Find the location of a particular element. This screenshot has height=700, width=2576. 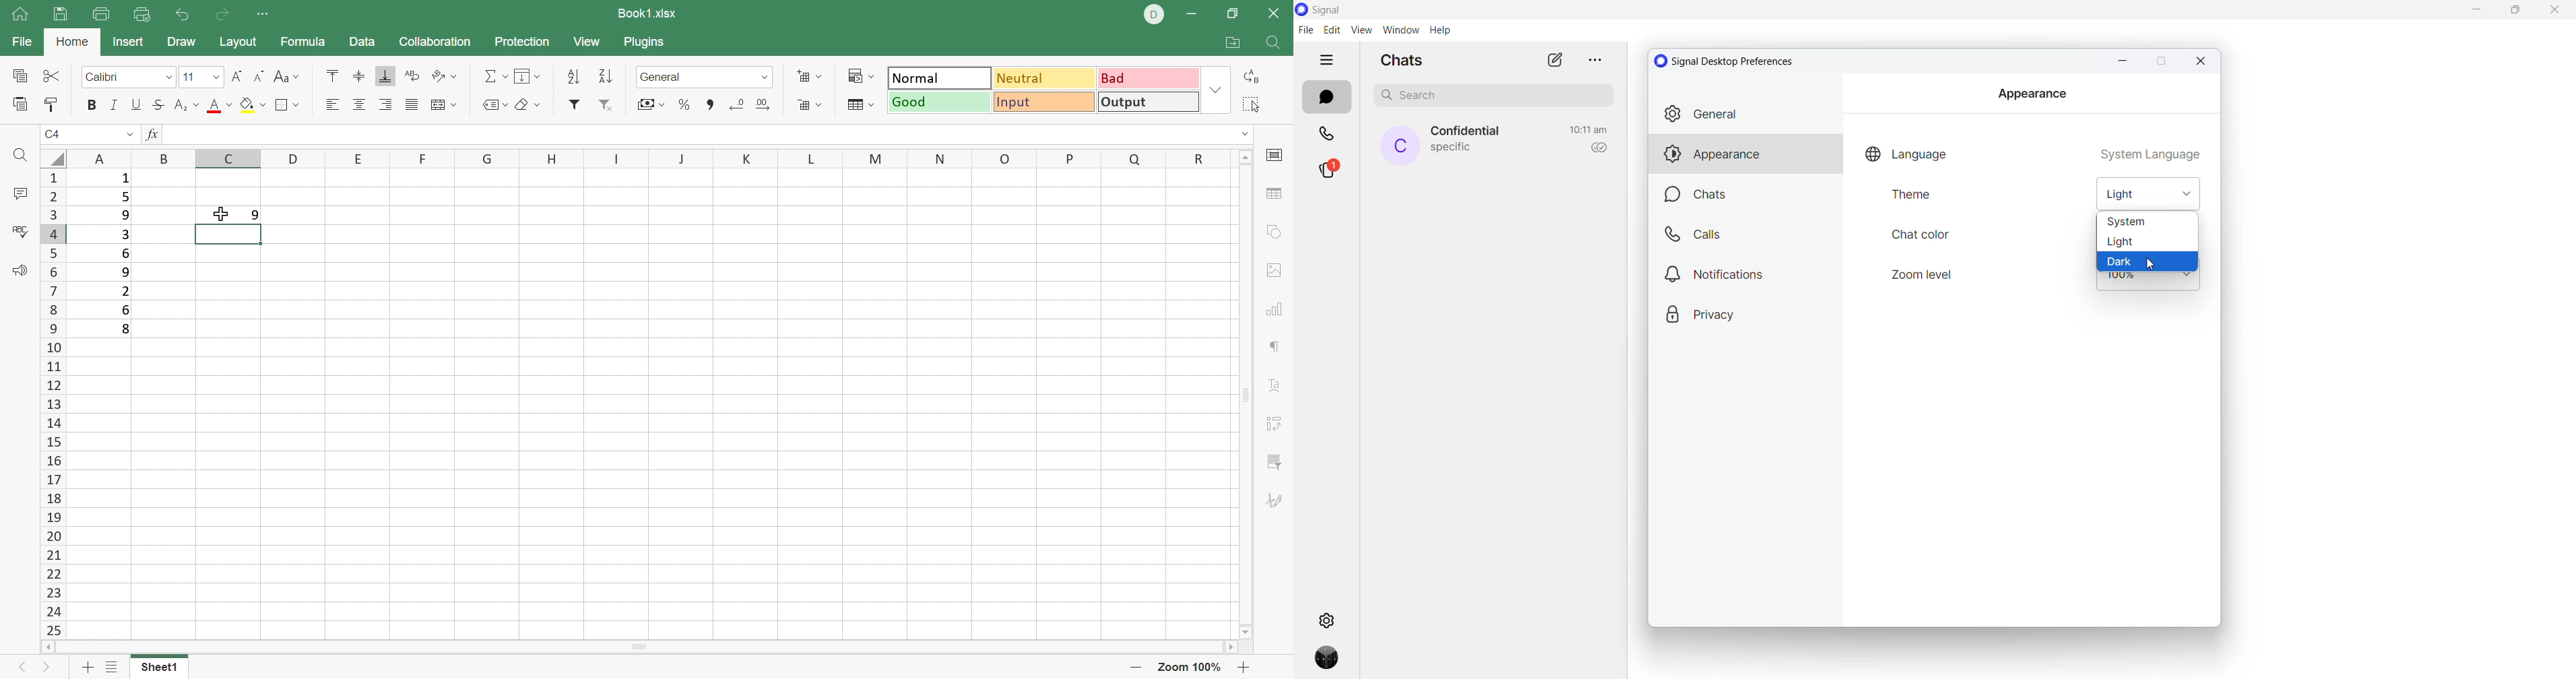

Scroll Bar is located at coordinates (638, 648).